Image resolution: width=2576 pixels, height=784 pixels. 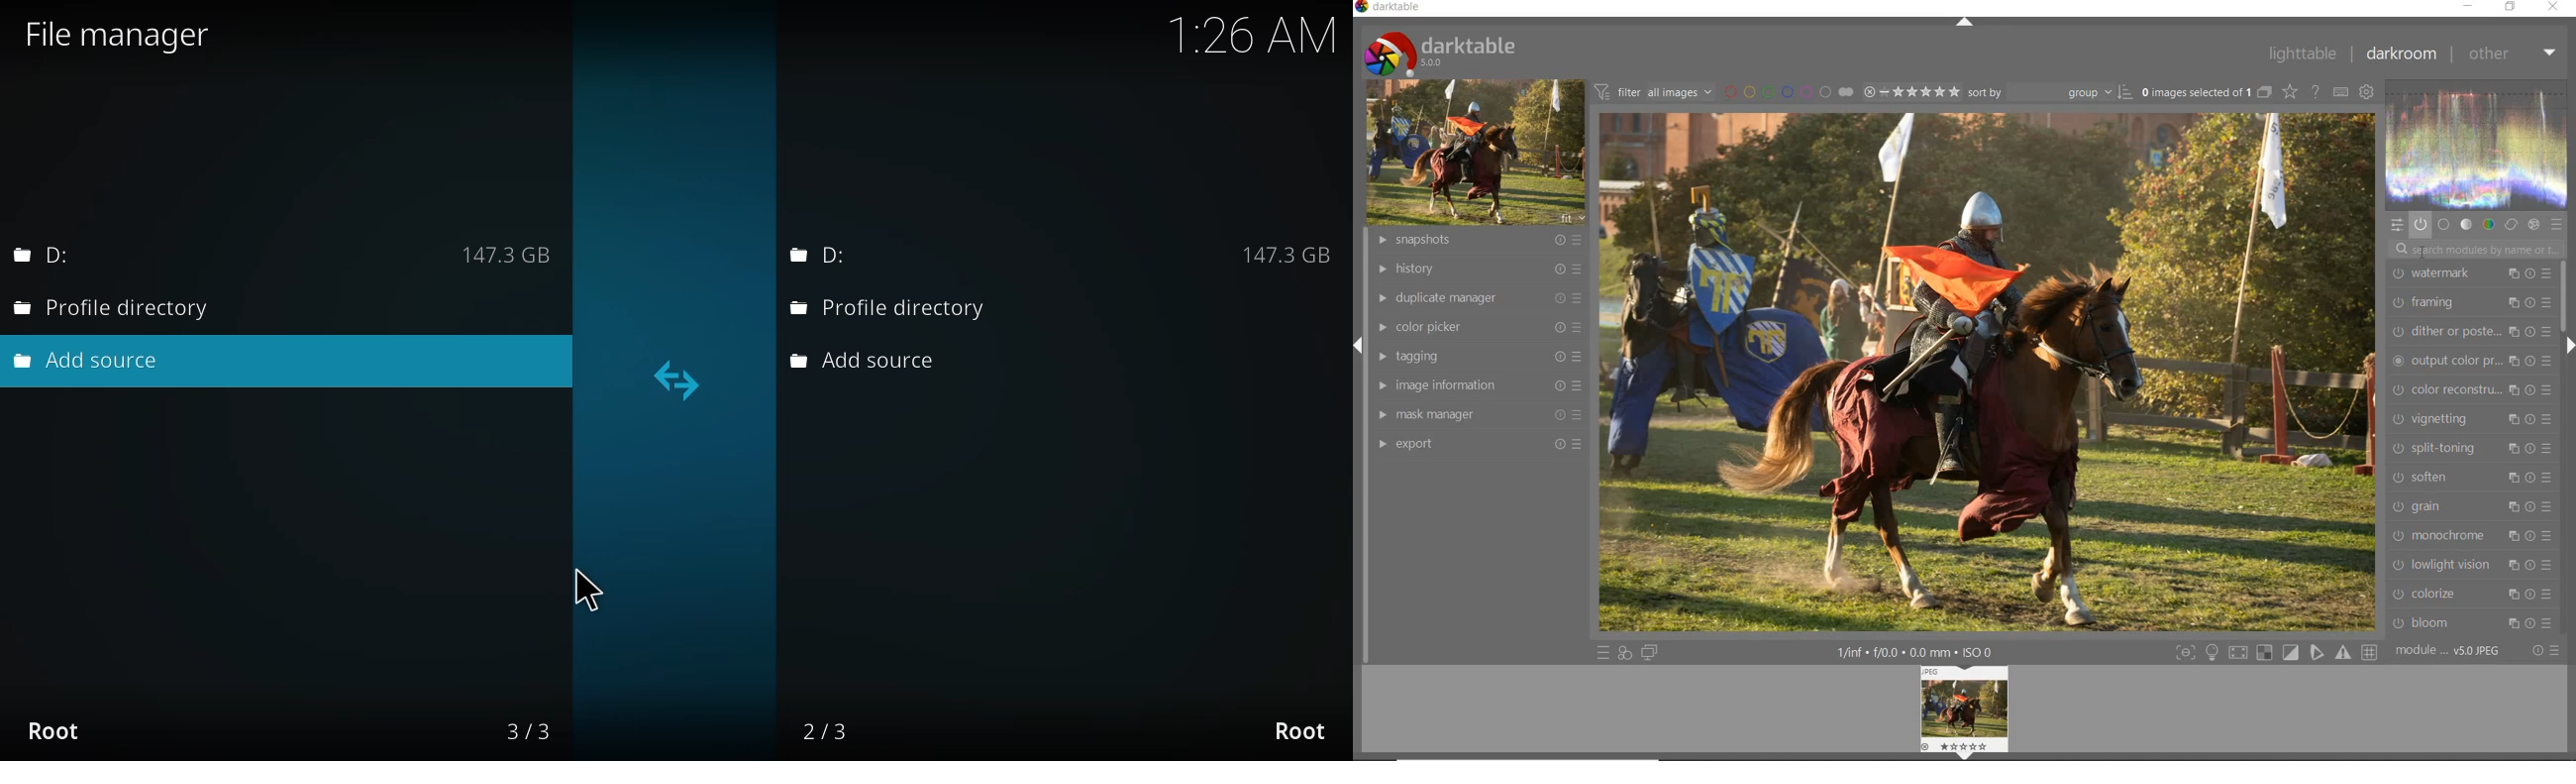 What do you see at coordinates (1965, 23) in the screenshot?
I see `expand/collapse` at bounding box center [1965, 23].